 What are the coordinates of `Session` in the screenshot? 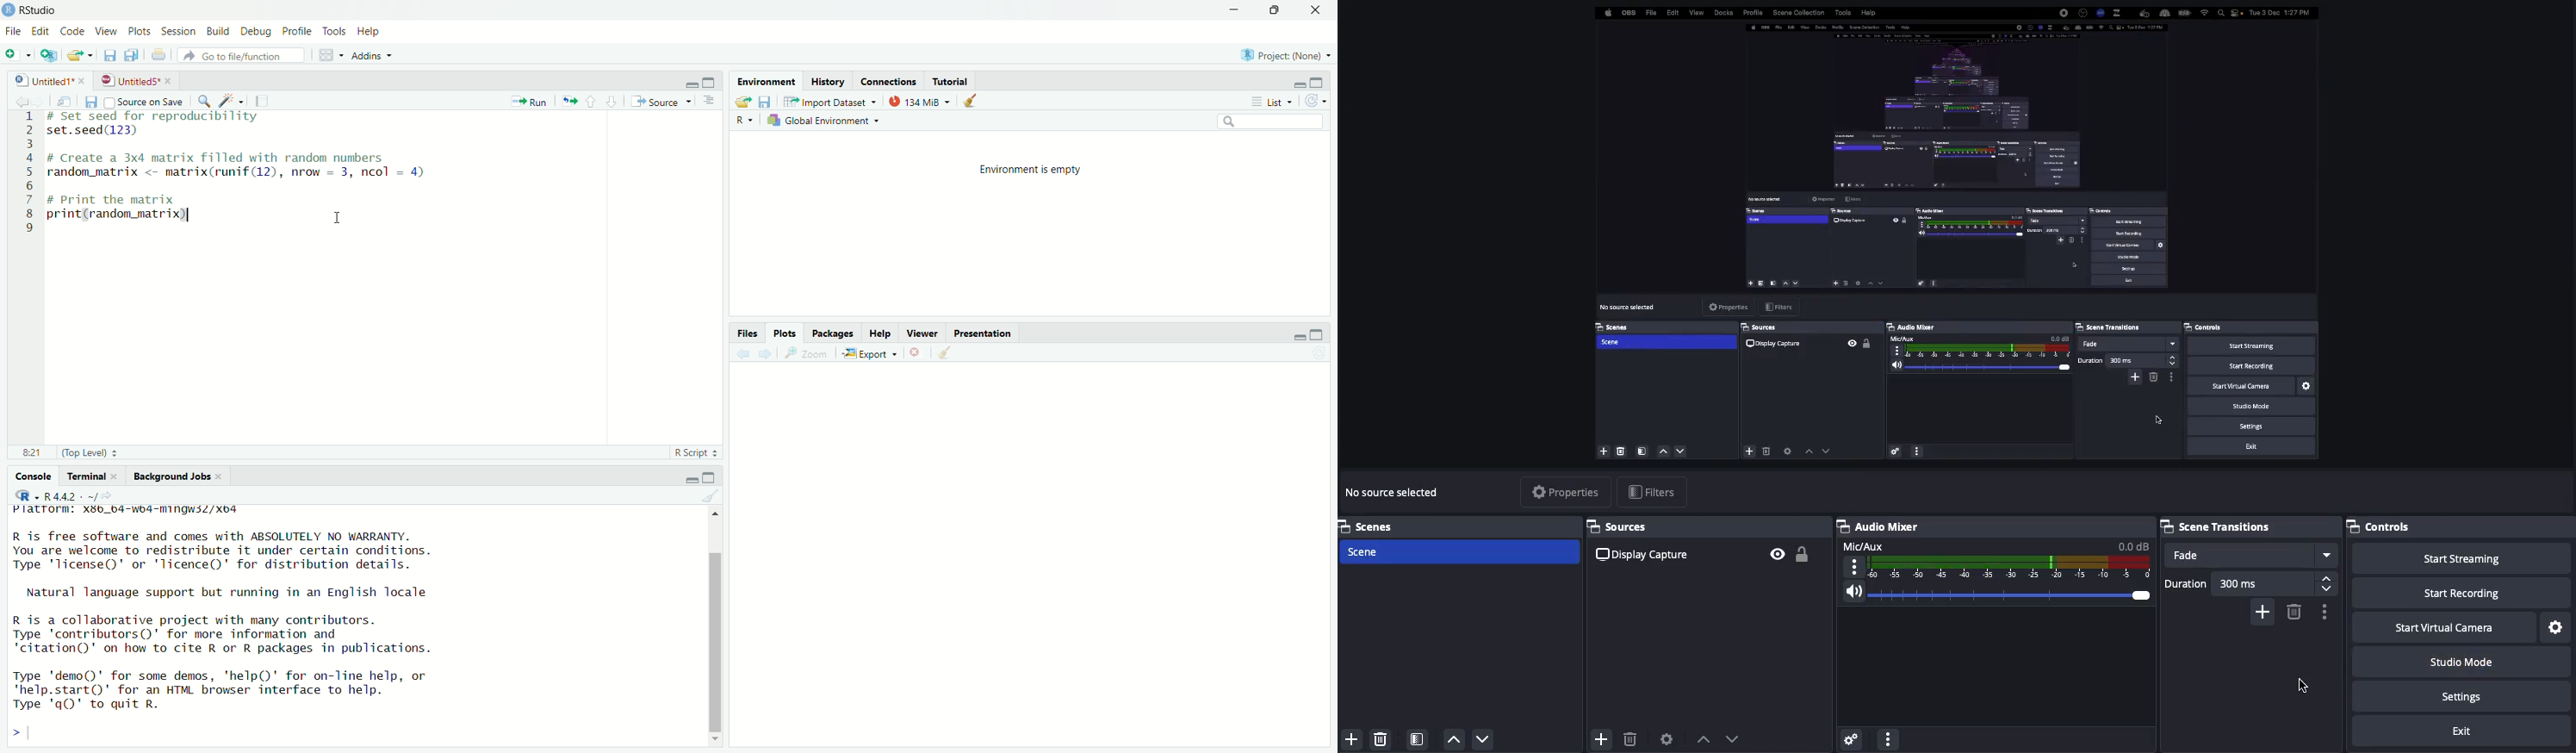 It's located at (183, 33).